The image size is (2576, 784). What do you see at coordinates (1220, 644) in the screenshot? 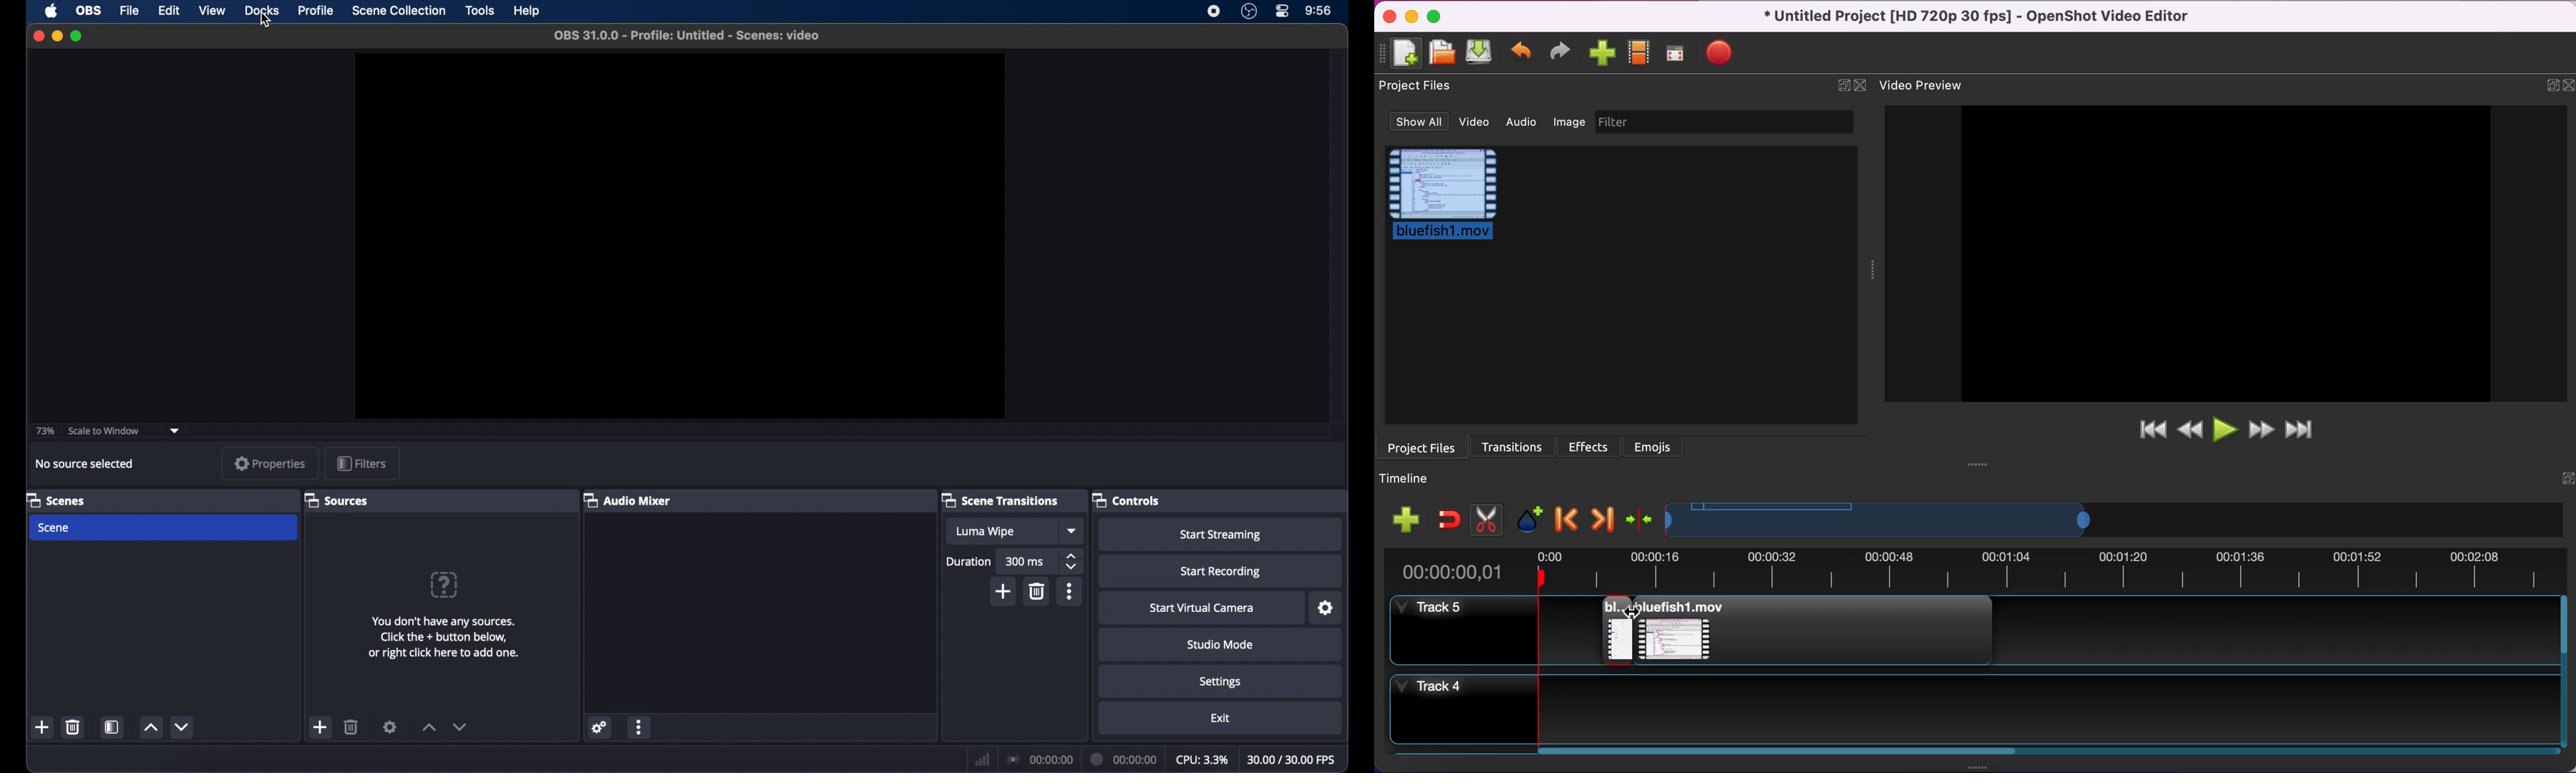
I see `studio mode` at bounding box center [1220, 644].